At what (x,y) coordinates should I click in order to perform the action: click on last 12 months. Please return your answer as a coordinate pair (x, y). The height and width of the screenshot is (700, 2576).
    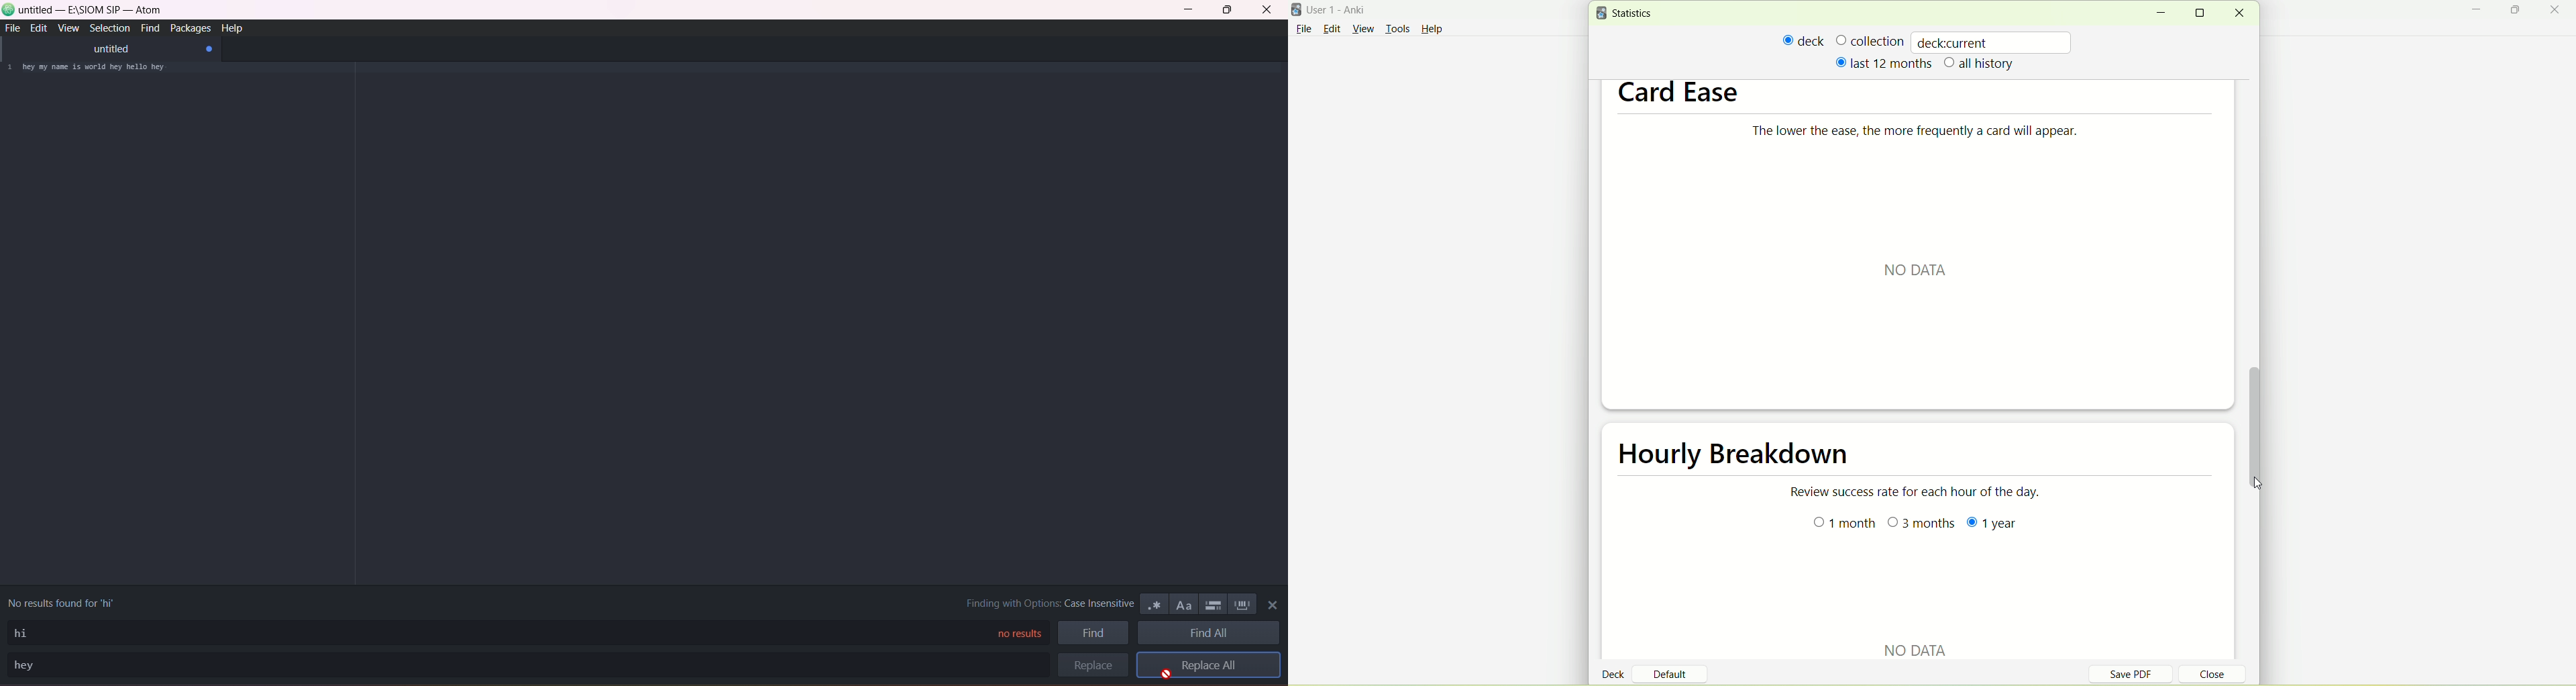
    Looking at the image, I should click on (1882, 62).